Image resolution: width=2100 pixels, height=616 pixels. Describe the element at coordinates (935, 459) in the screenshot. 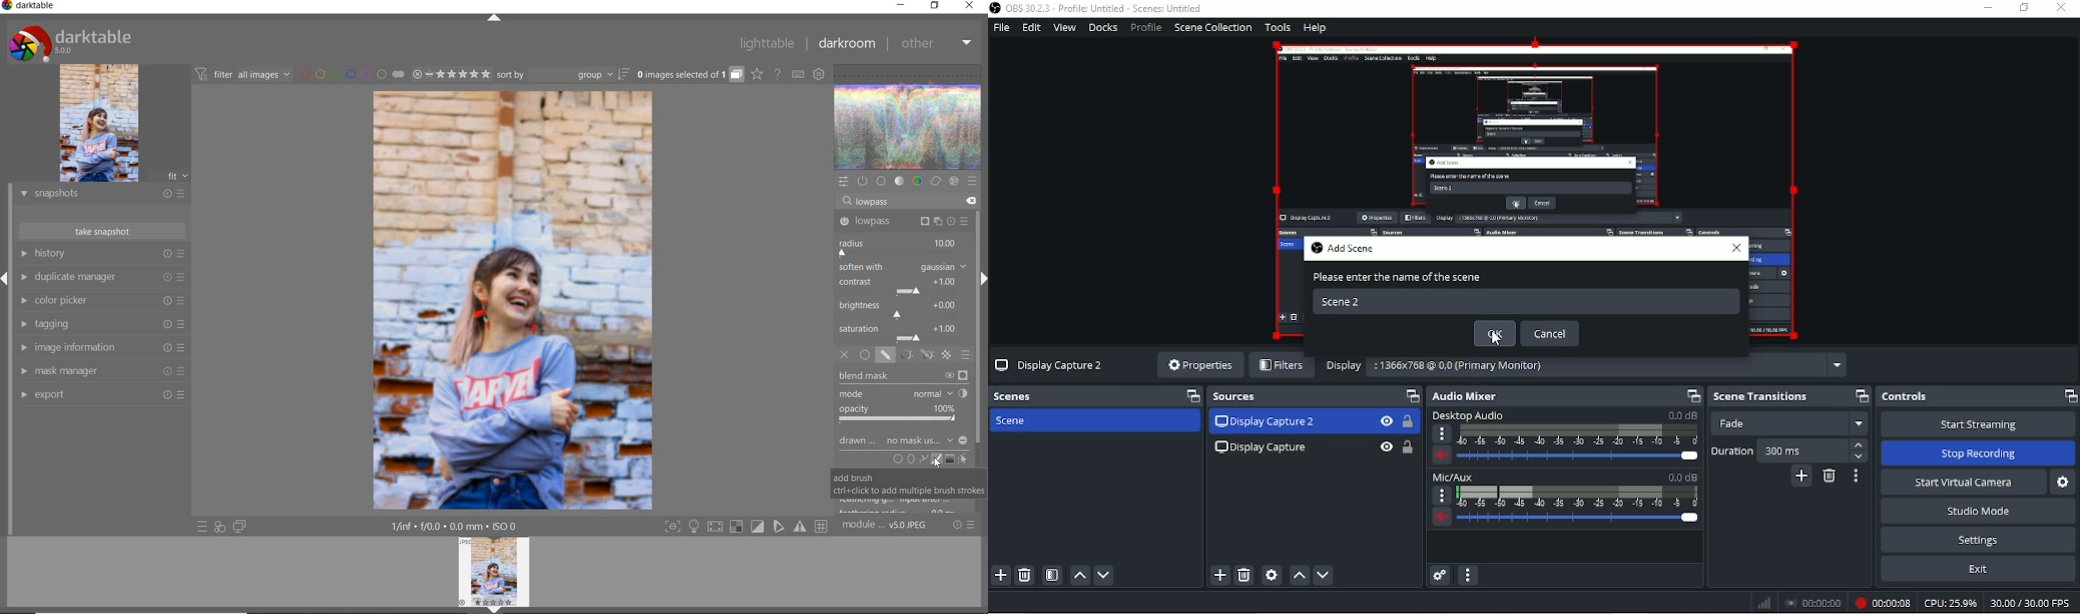

I see `add brush` at that location.